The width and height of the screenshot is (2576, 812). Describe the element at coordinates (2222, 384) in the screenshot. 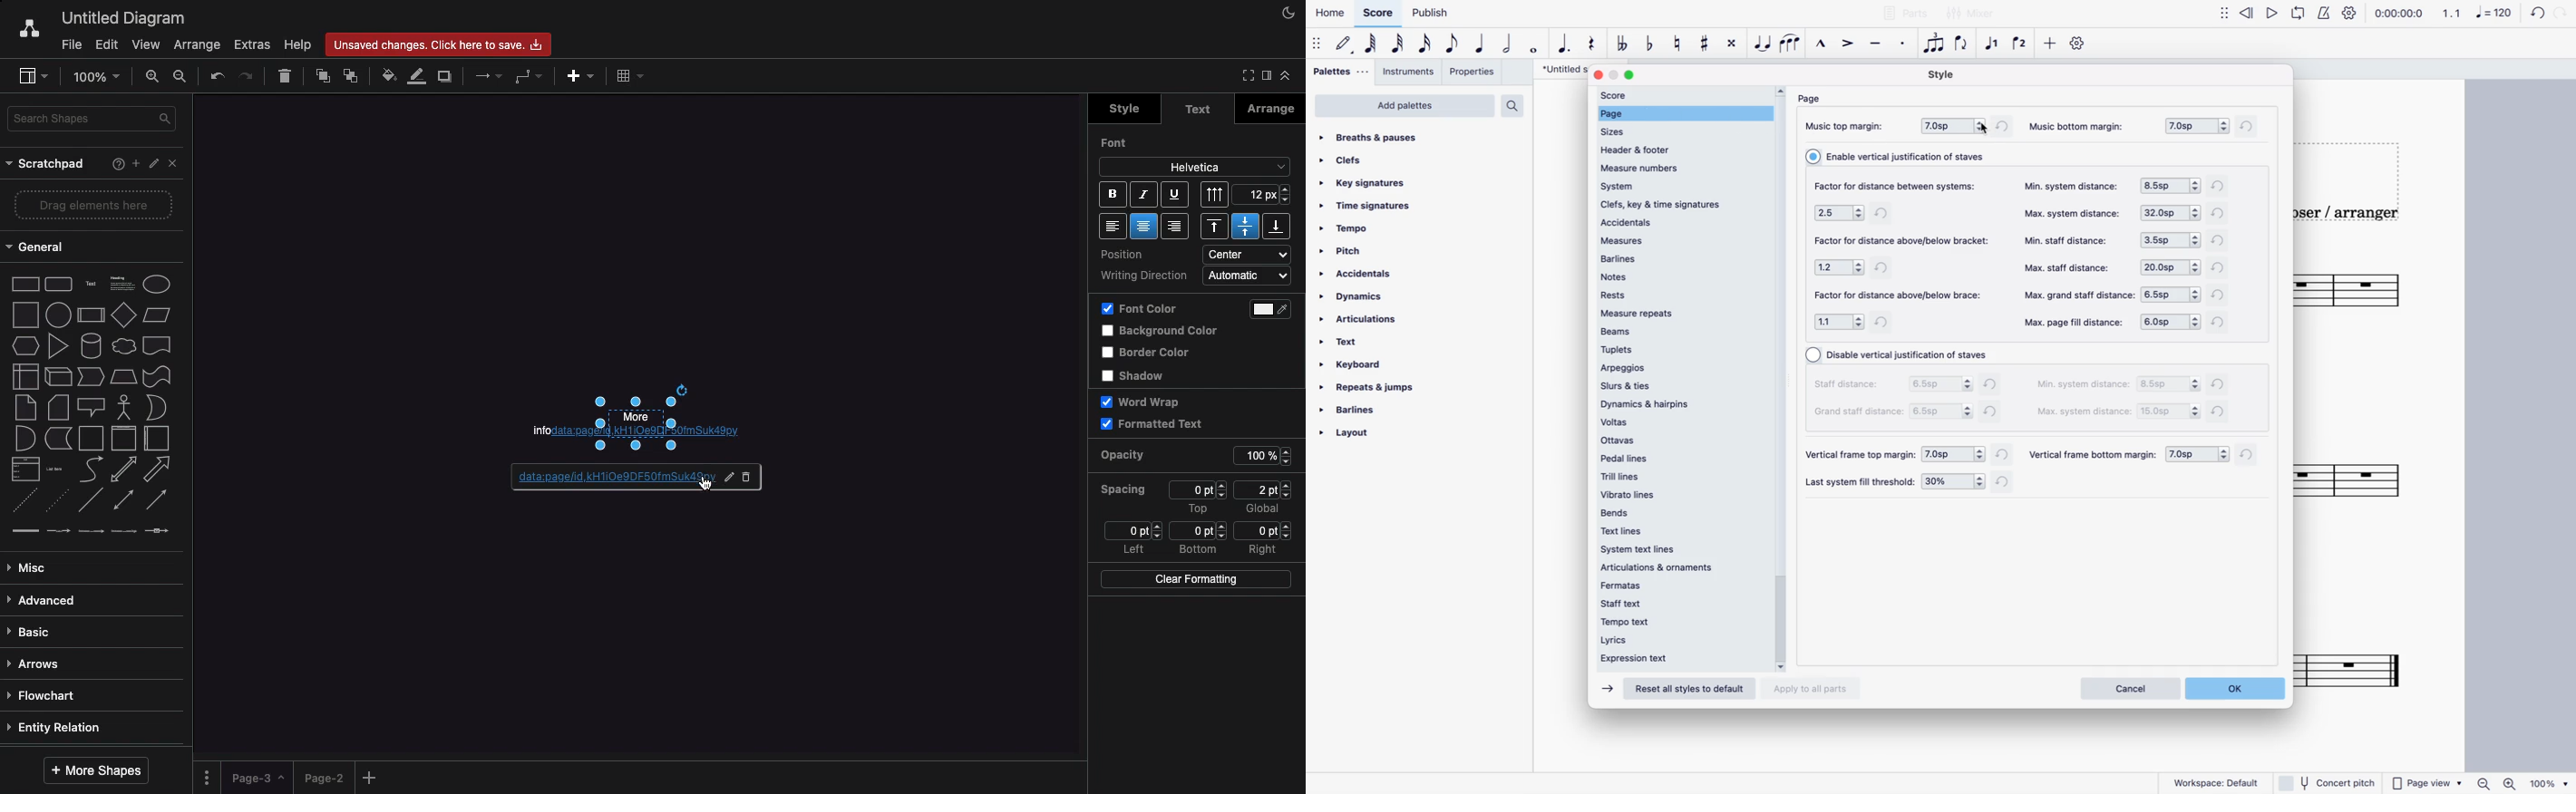

I see `refresh` at that location.